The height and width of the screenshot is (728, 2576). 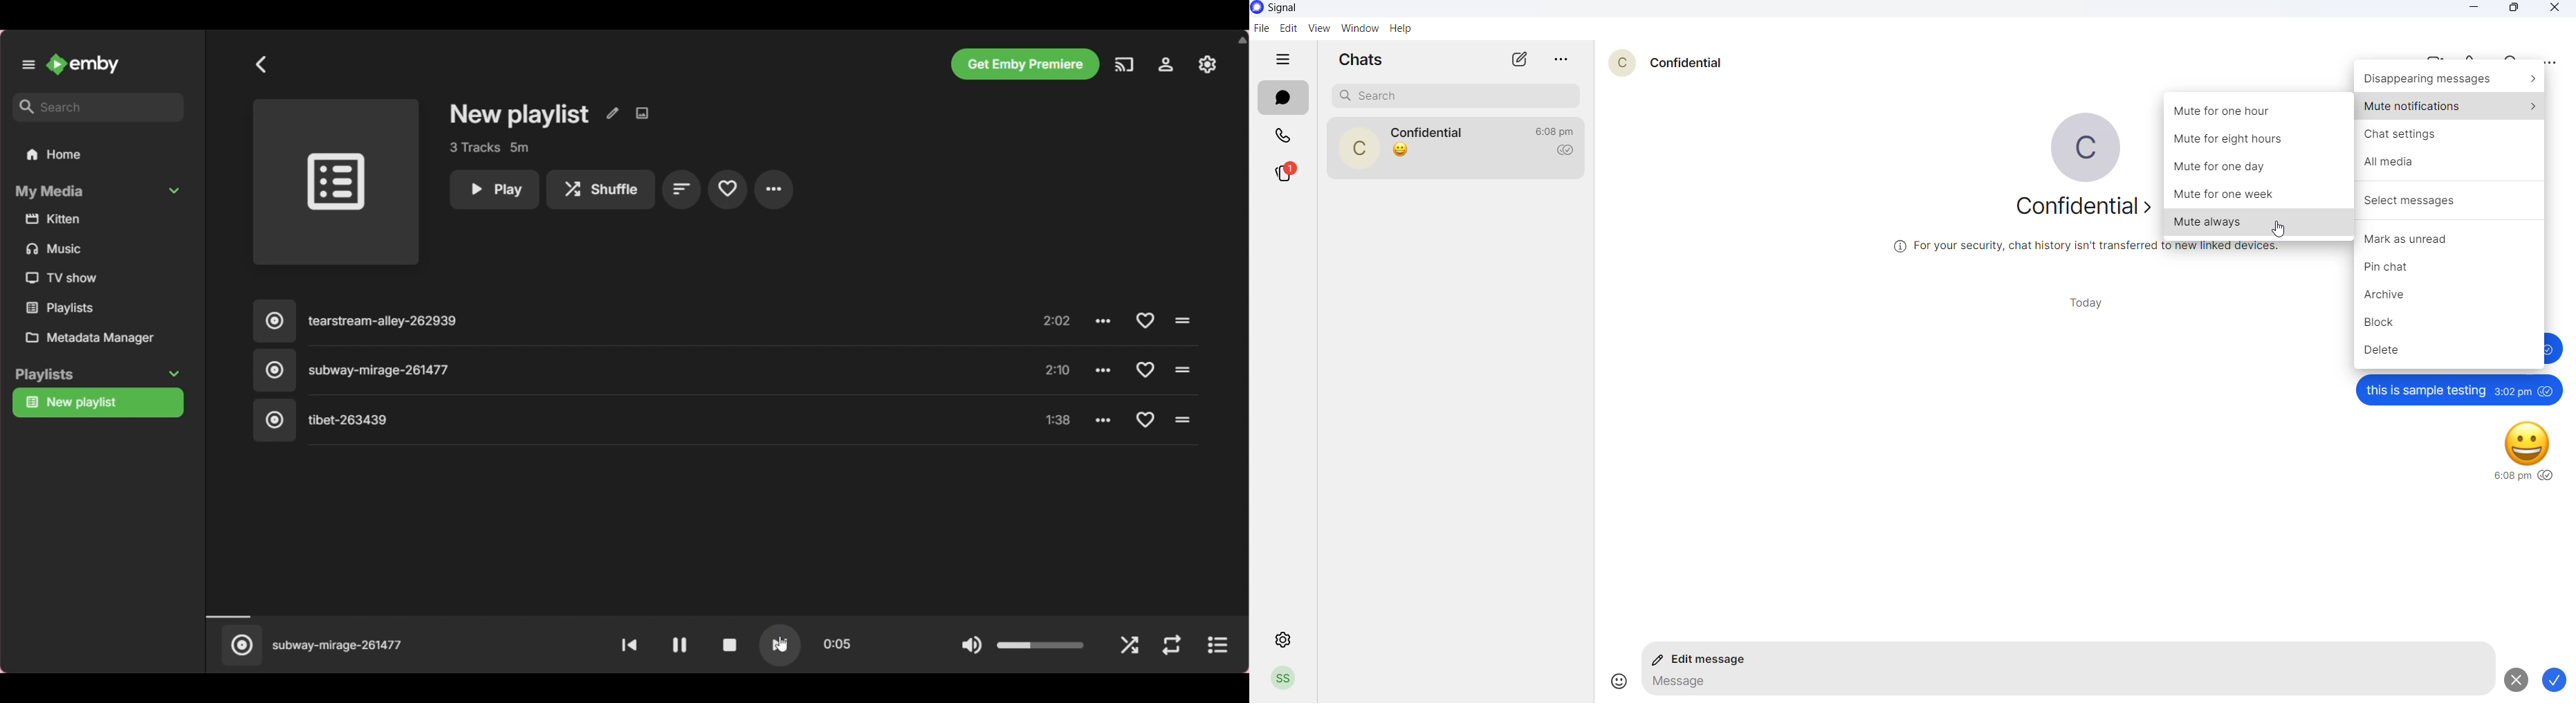 What do you see at coordinates (2450, 354) in the screenshot?
I see `delete` at bounding box center [2450, 354].